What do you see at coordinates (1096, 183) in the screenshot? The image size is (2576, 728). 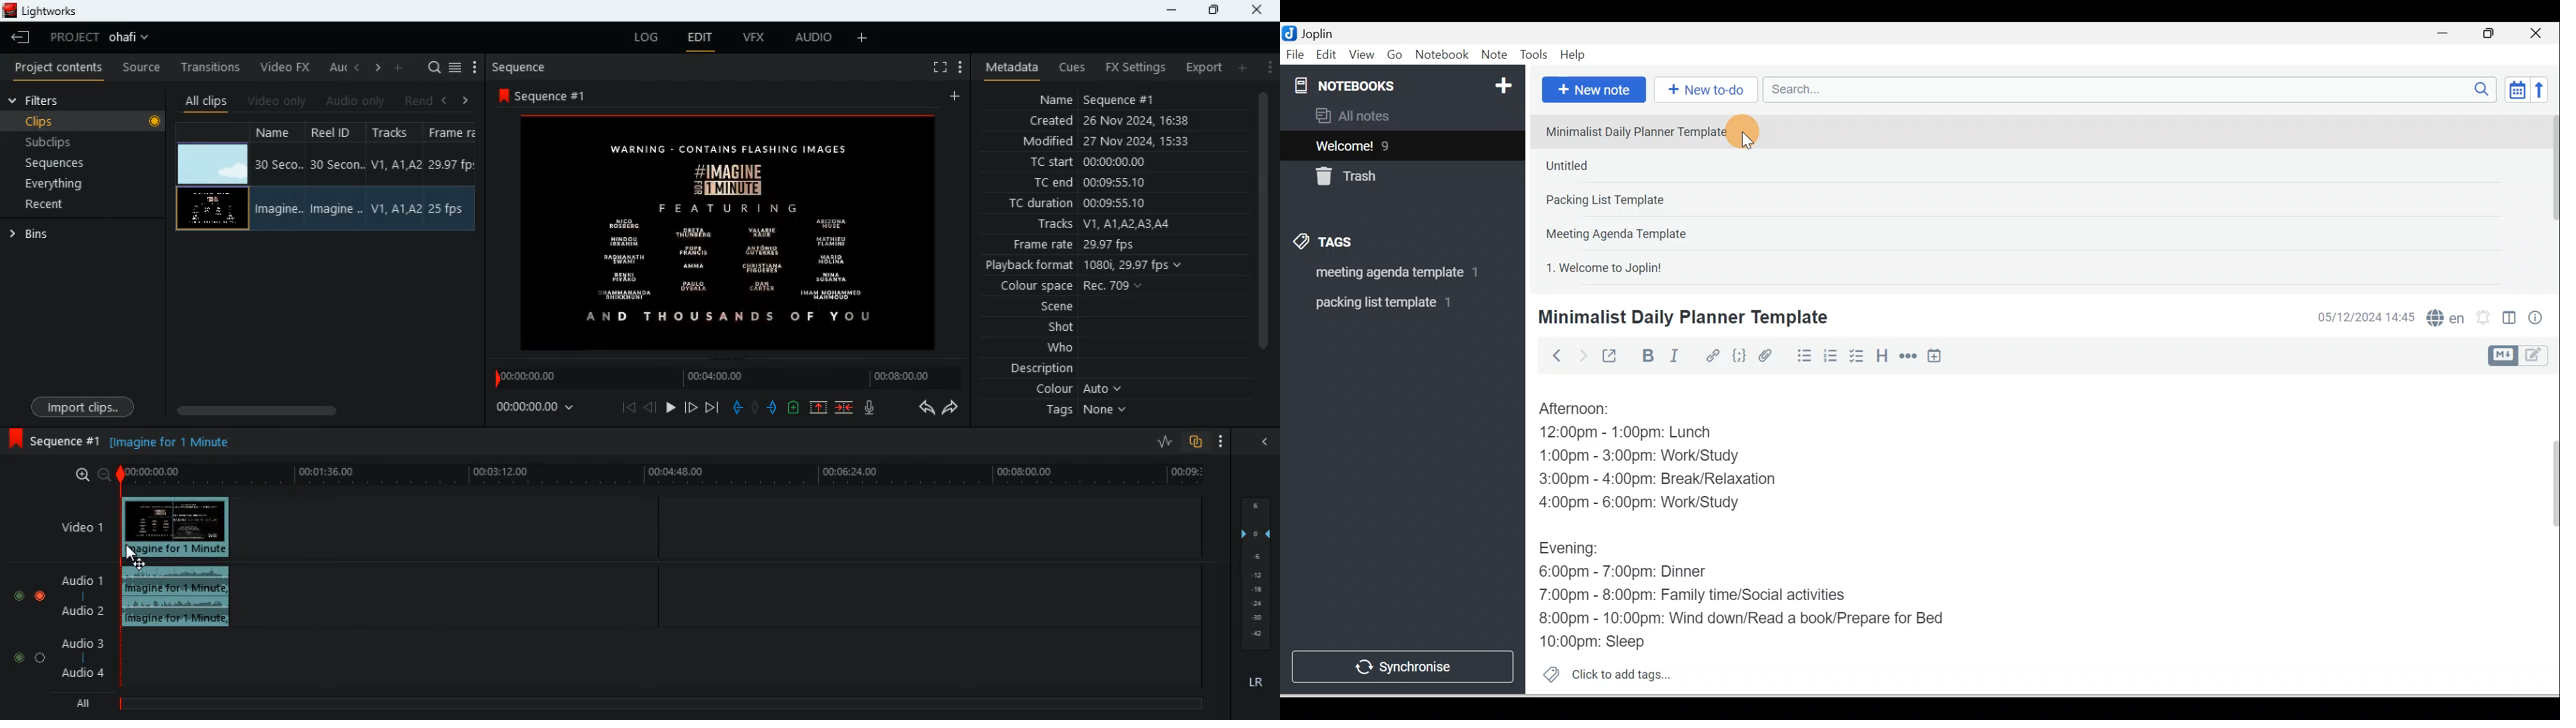 I see `tc end` at bounding box center [1096, 183].